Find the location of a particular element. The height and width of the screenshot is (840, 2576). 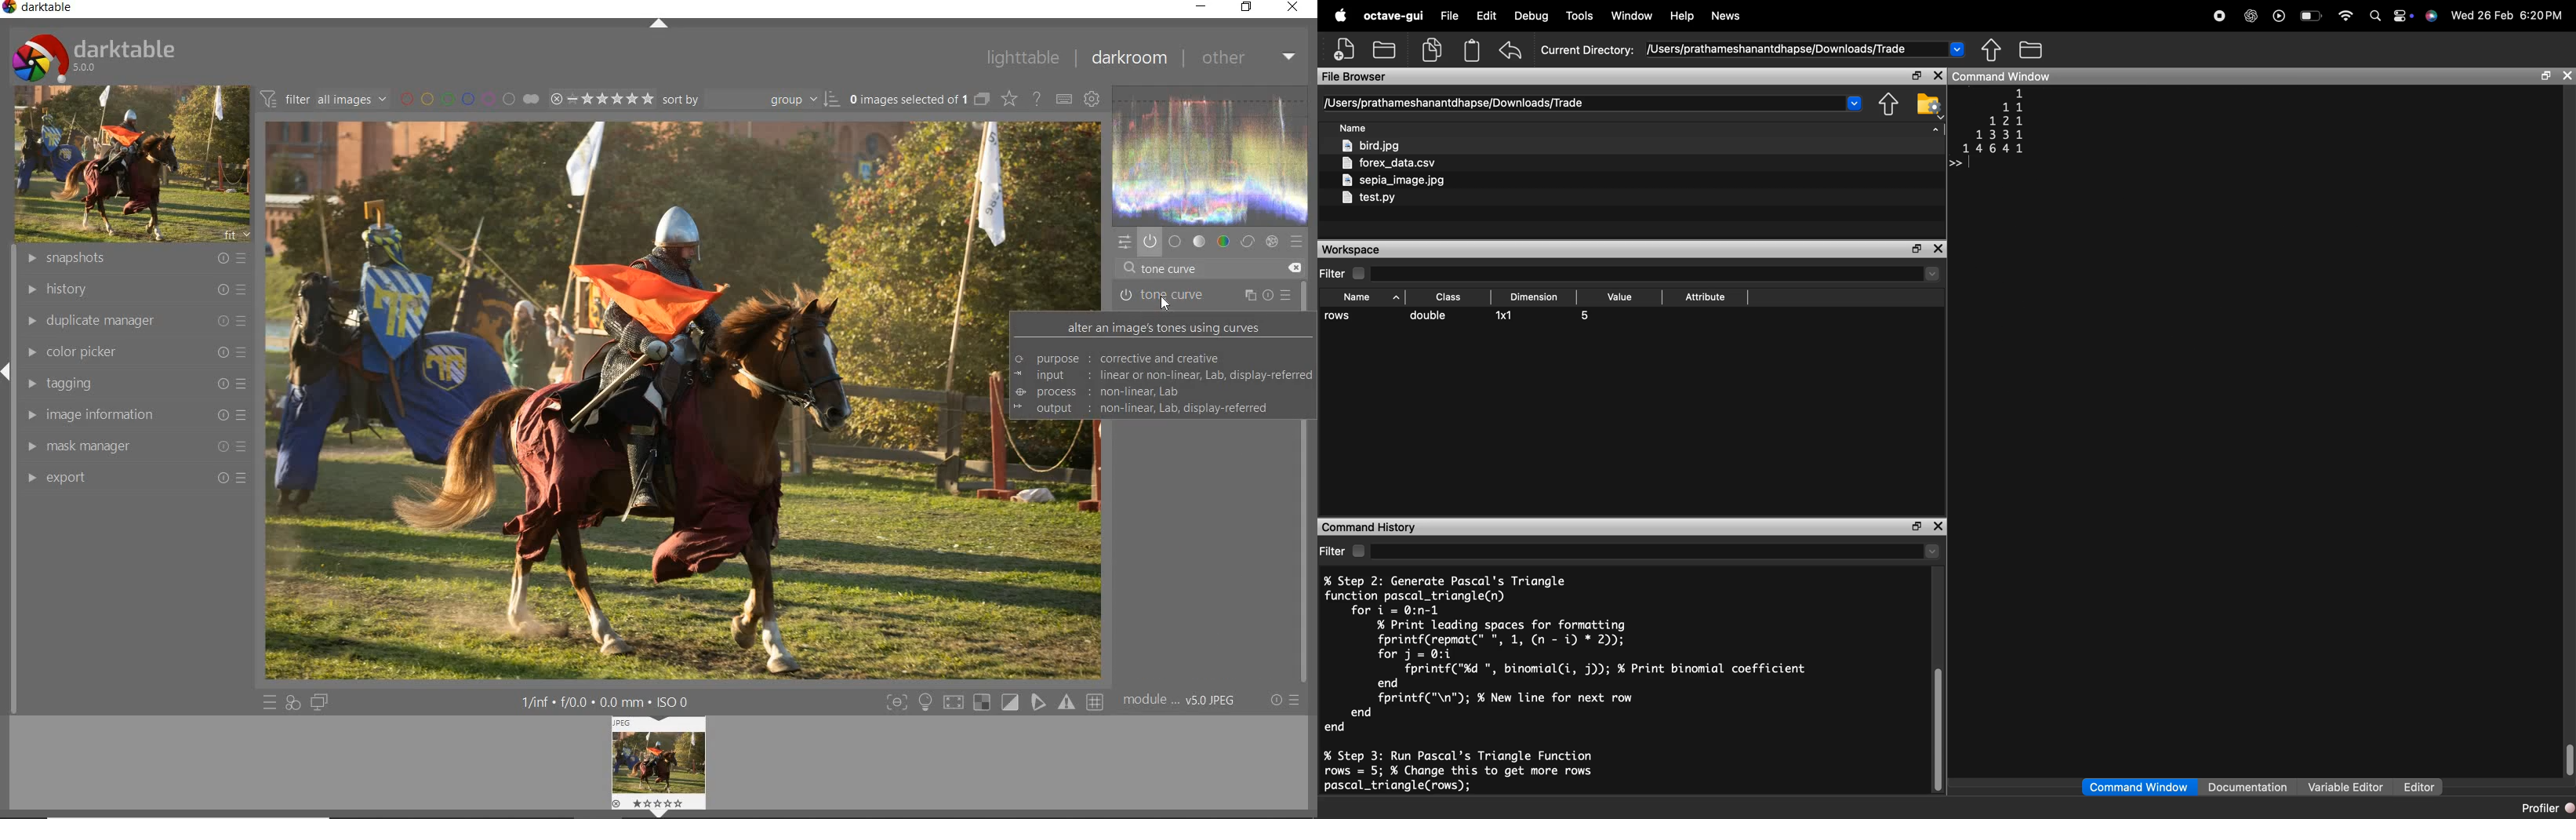

dropdown is located at coordinates (1935, 133).